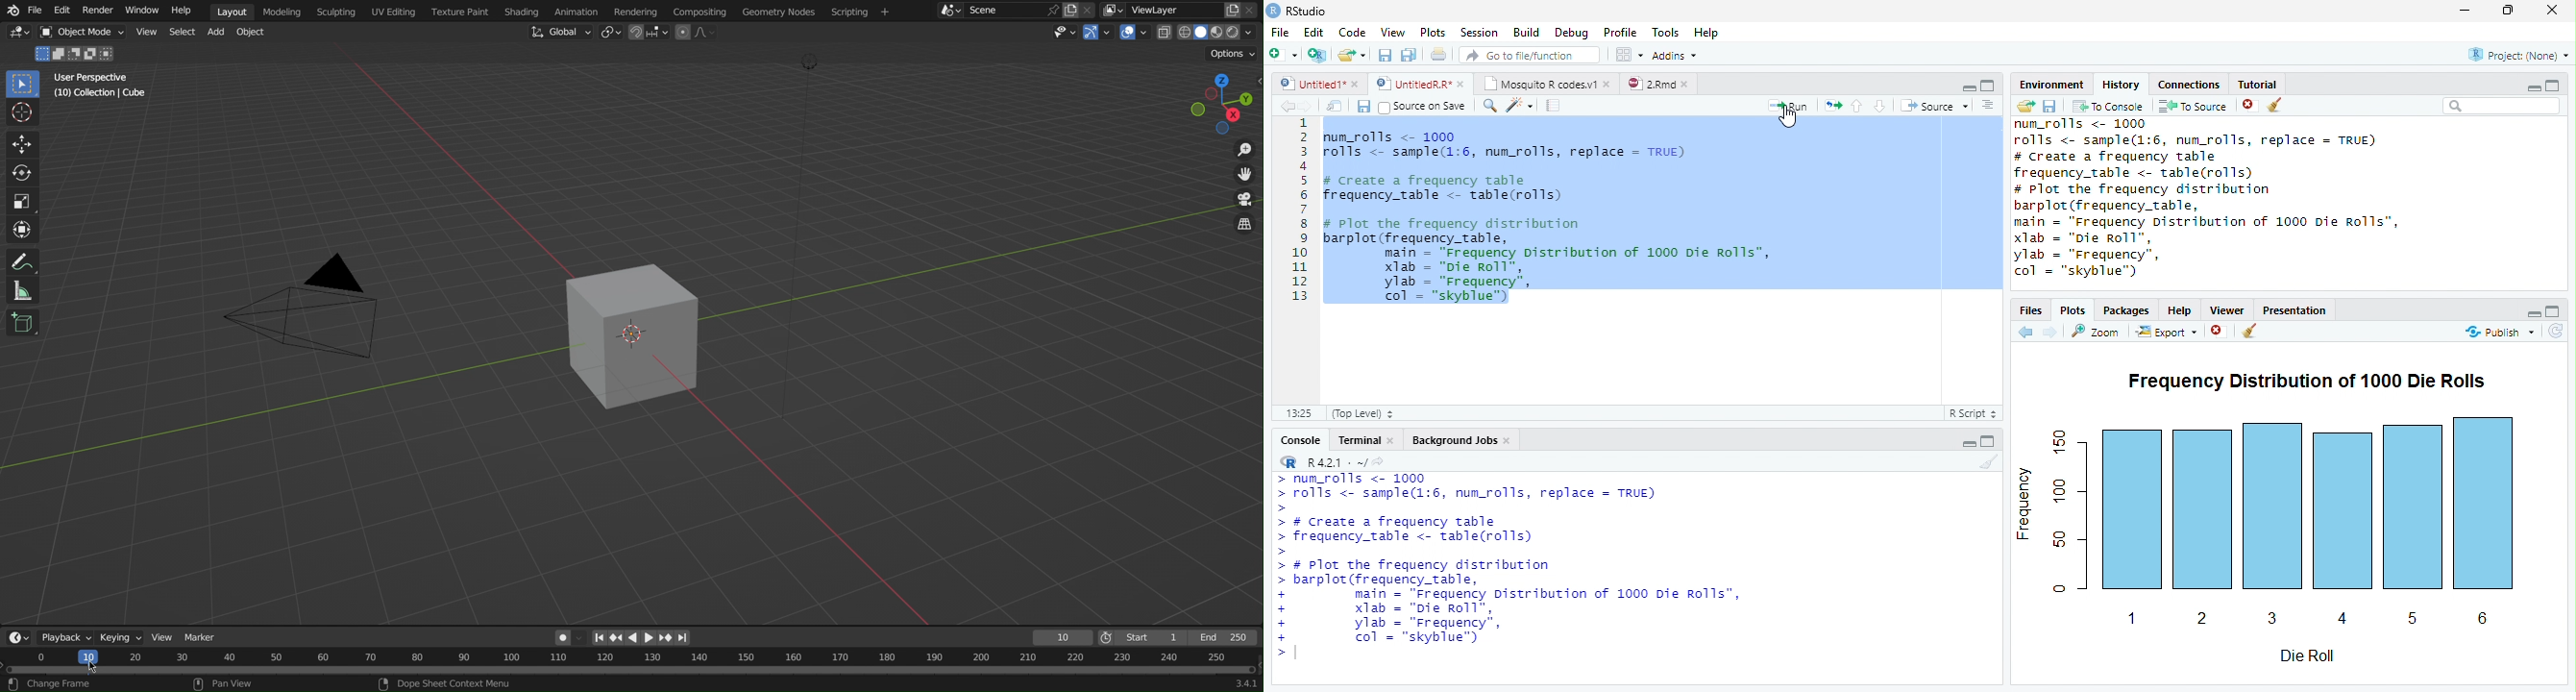 Image resolution: width=2576 pixels, height=700 pixels. Describe the element at coordinates (2060, 491) in the screenshot. I see `100` at that location.